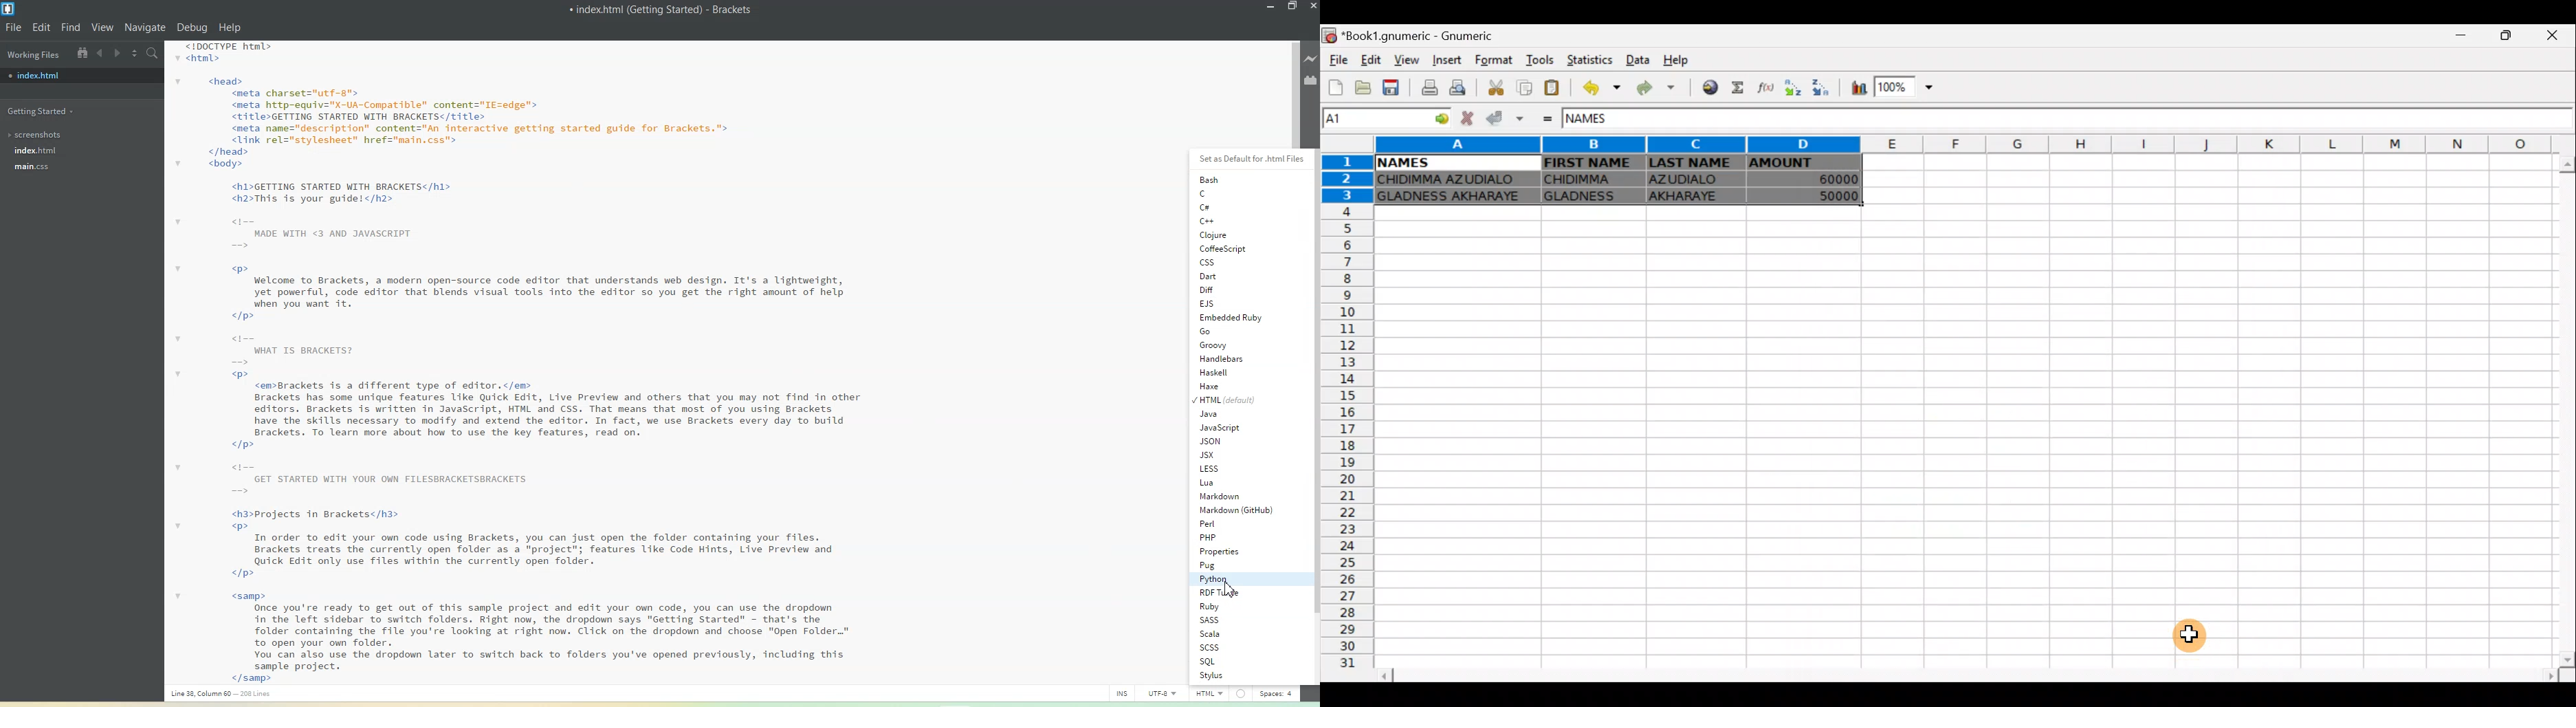  I want to click on Set as Default for .html Files, so click(1246, 158).